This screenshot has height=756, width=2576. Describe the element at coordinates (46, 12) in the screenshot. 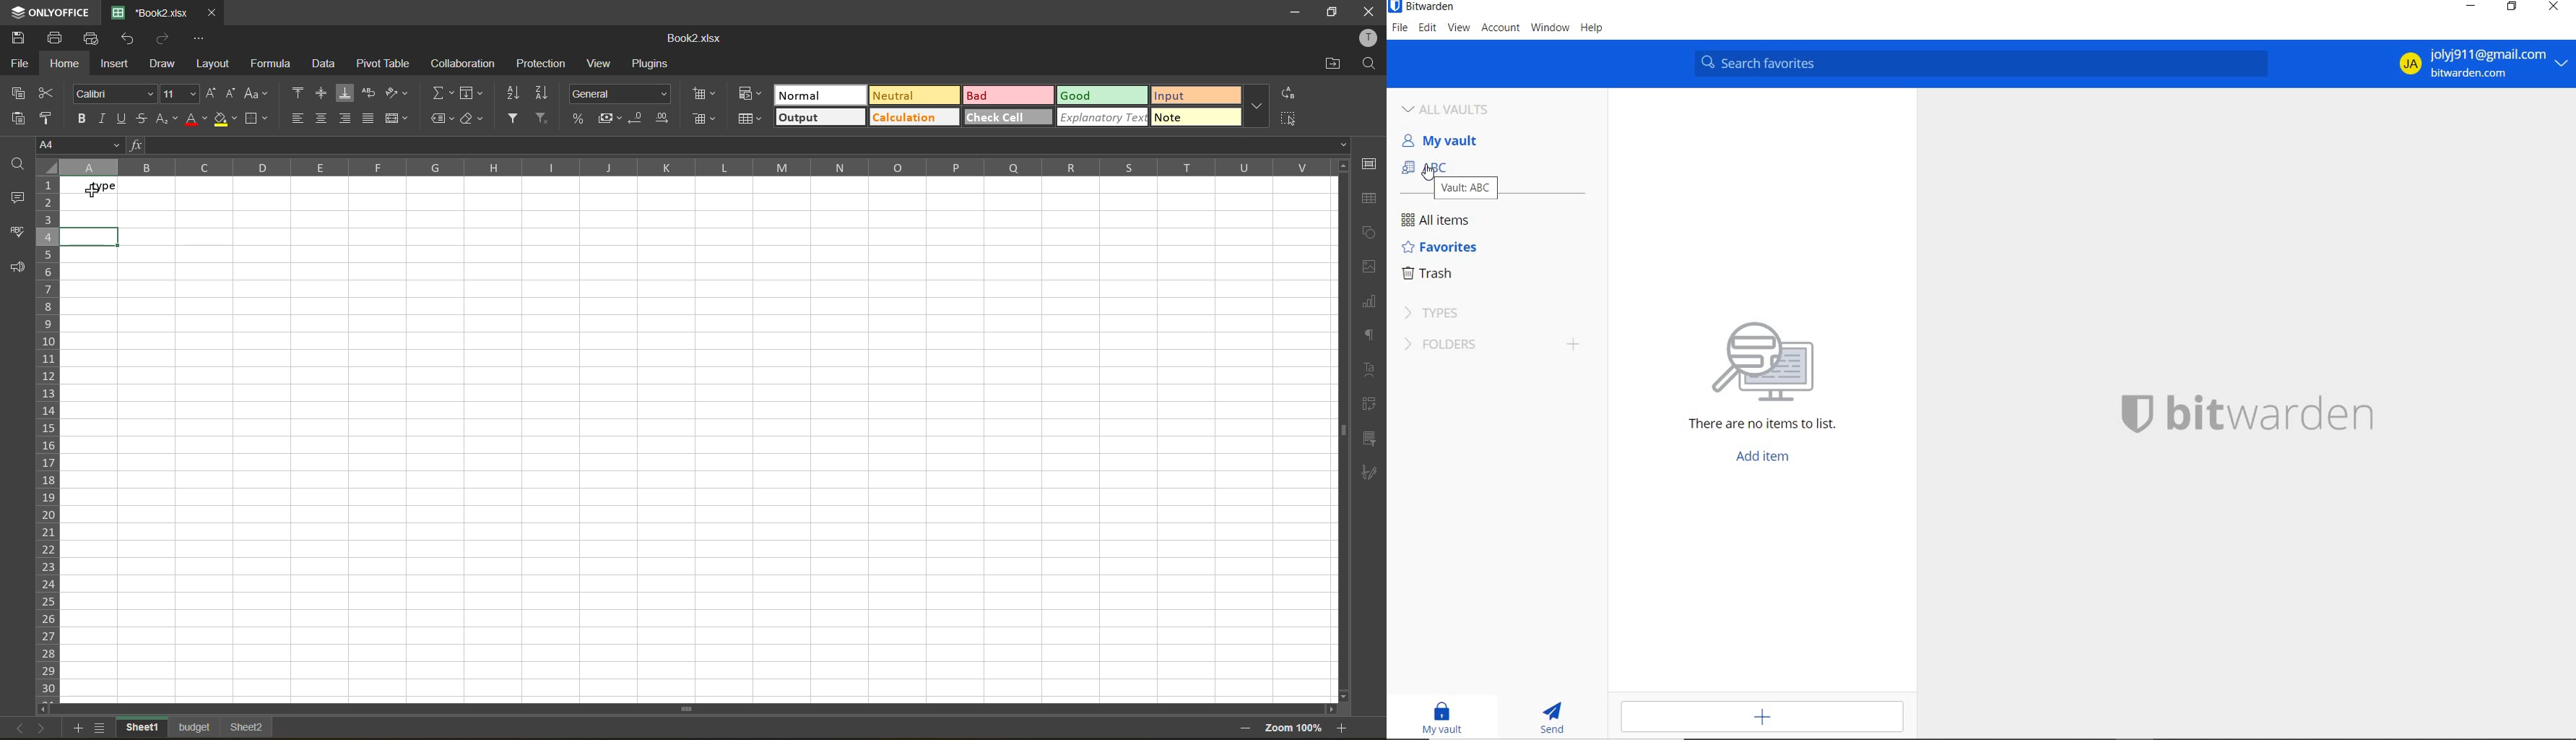

I see `app name` at that location.